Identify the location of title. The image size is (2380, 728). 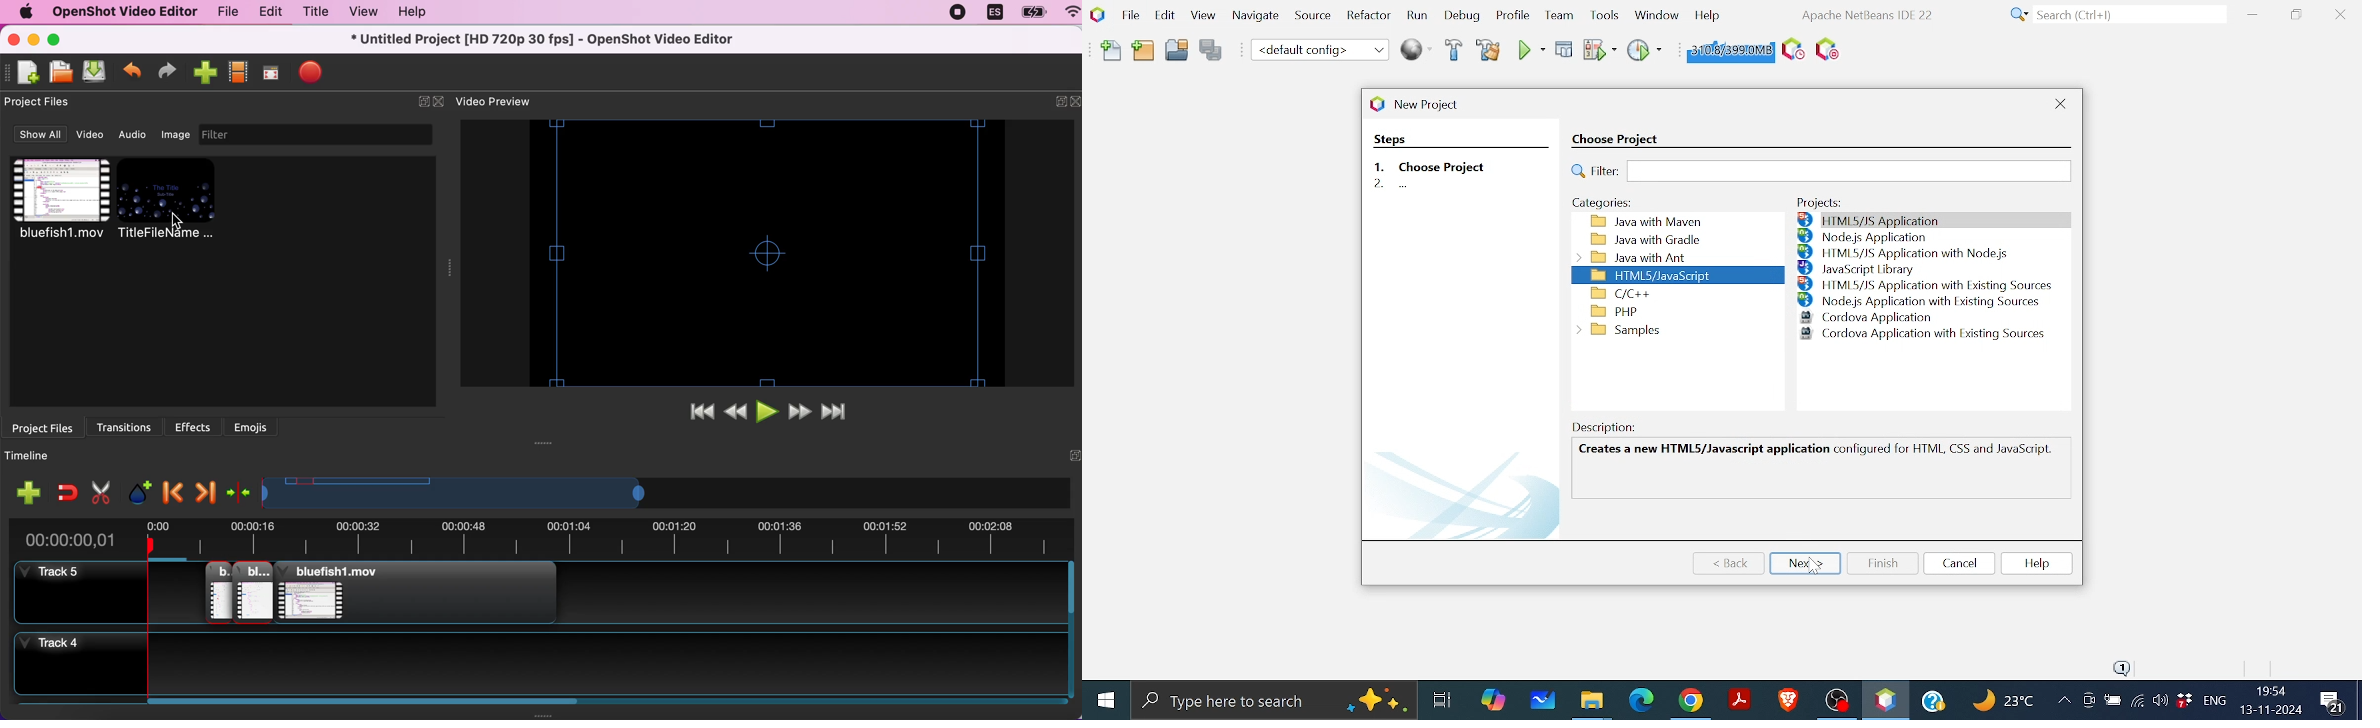
(314, 13).